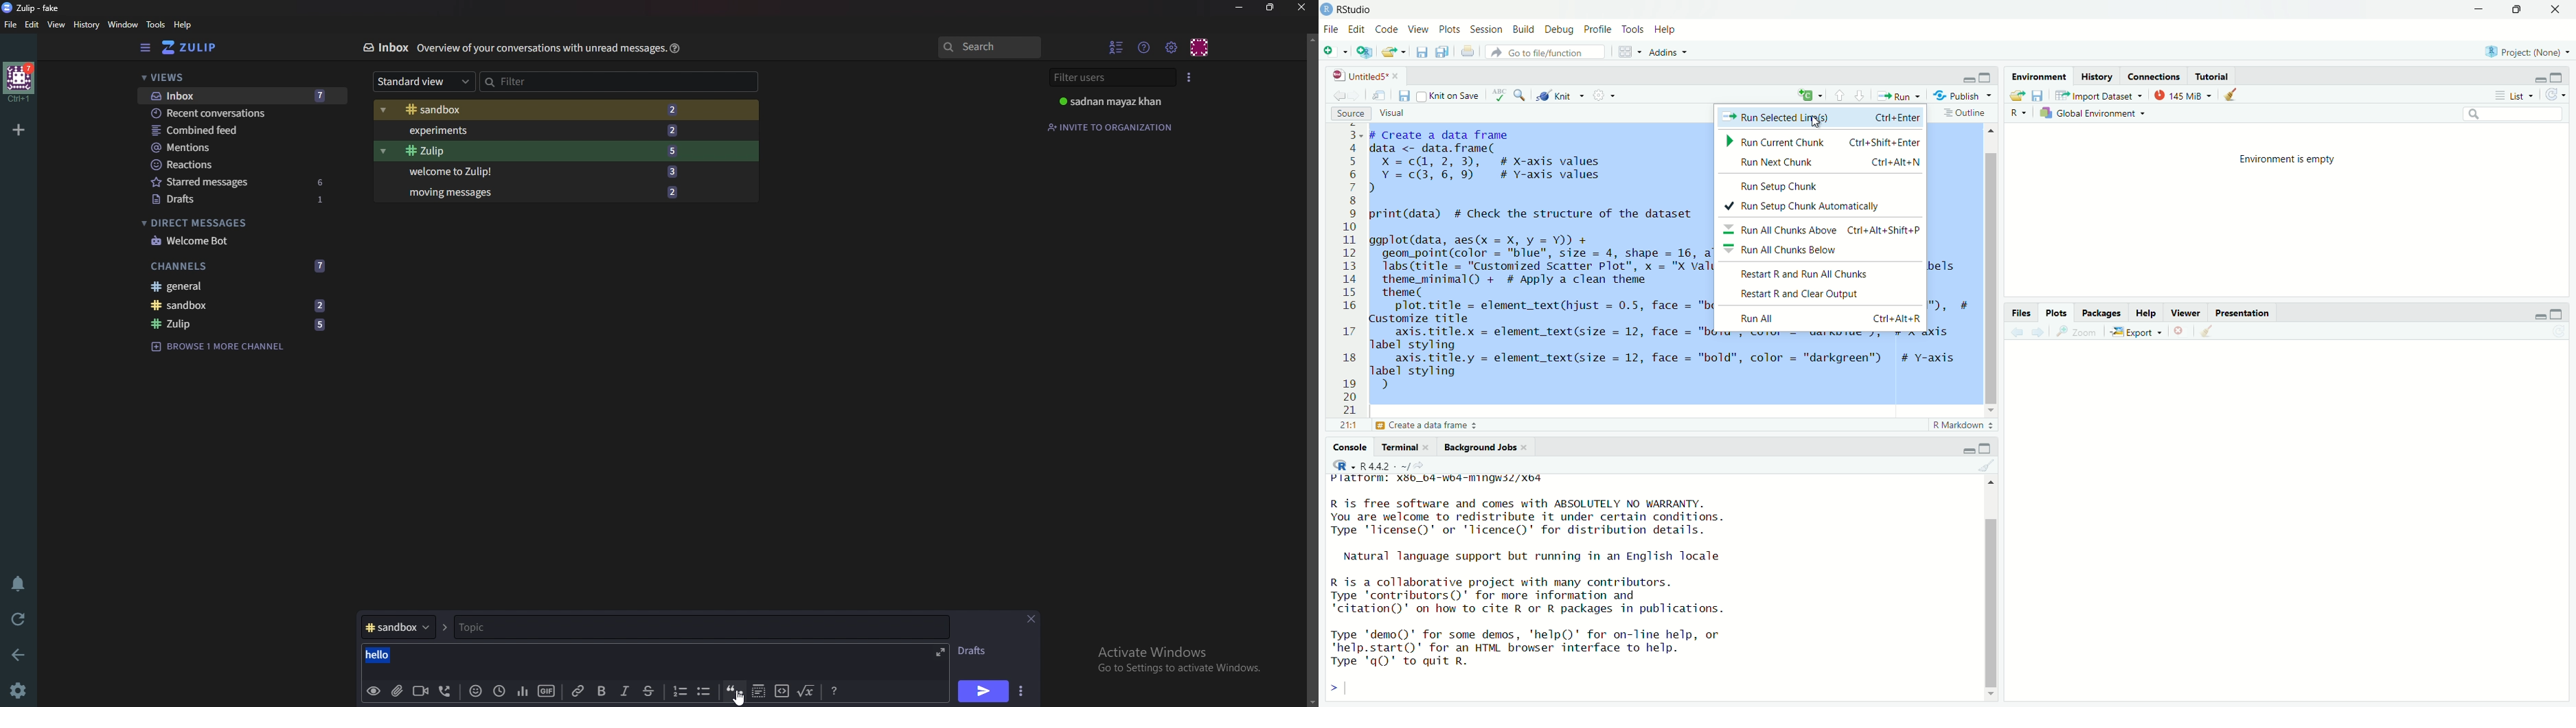 The height and width of the screenshot is (728, 2576). I want to click on Forward, so click(2036, 333).